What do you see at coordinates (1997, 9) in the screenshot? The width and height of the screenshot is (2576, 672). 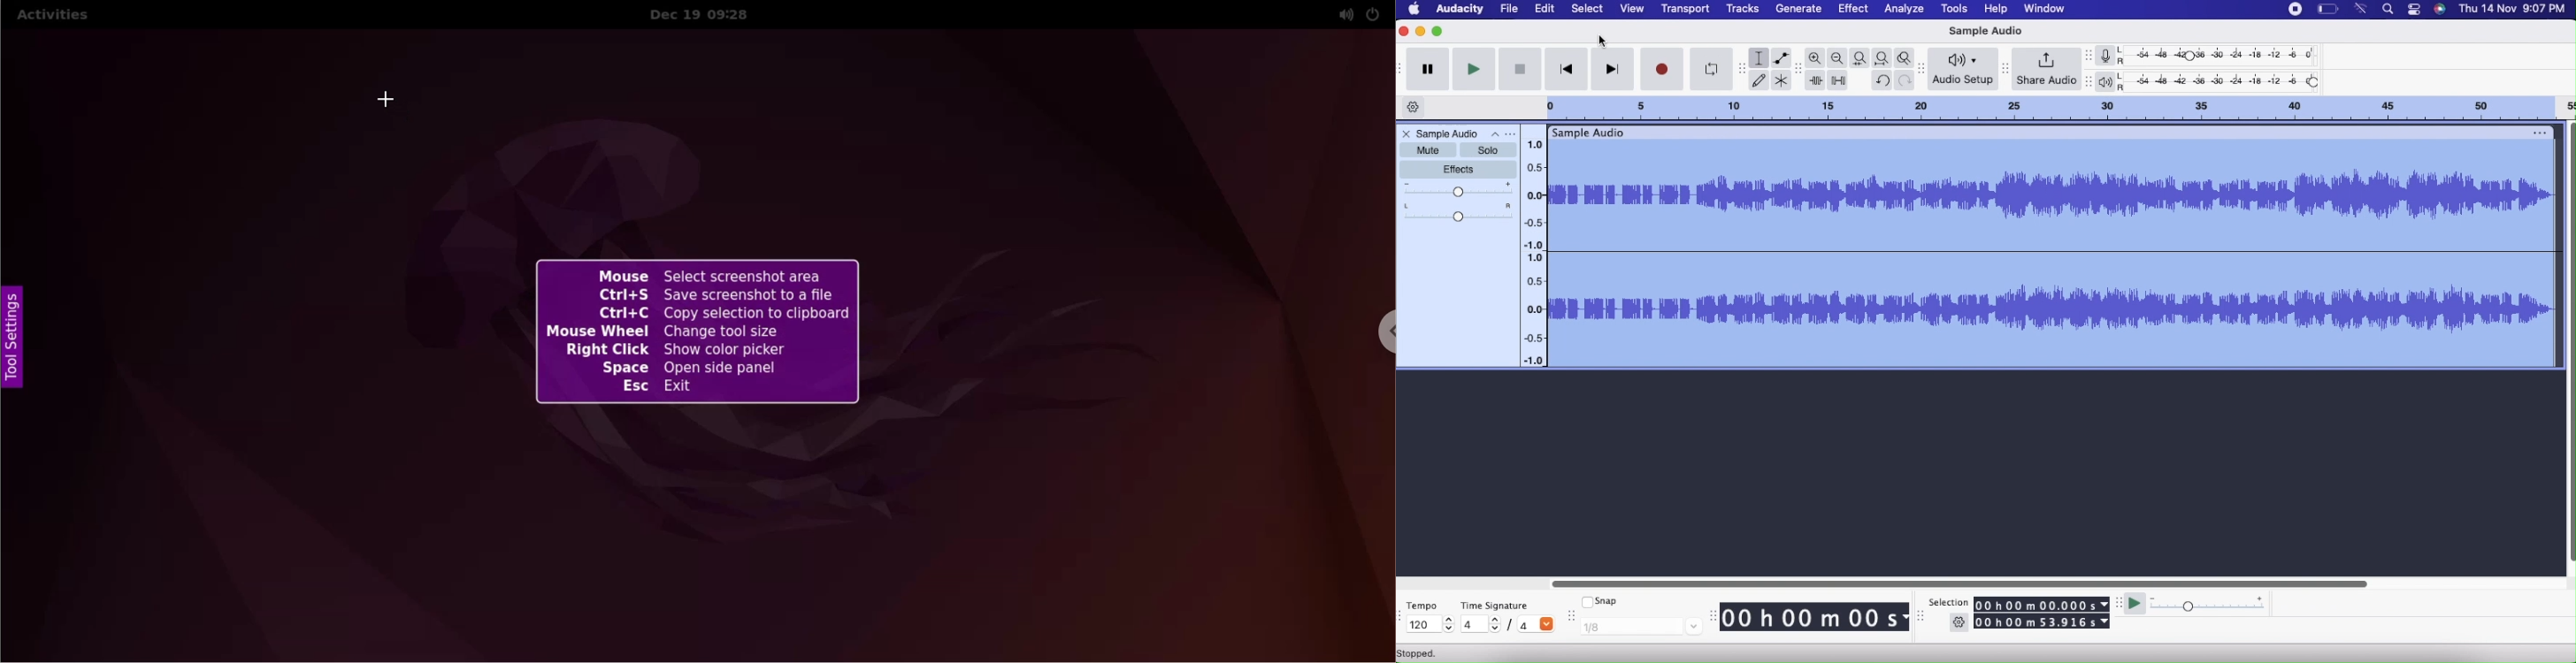 I see `Help` at bounding box center [1997, 9].